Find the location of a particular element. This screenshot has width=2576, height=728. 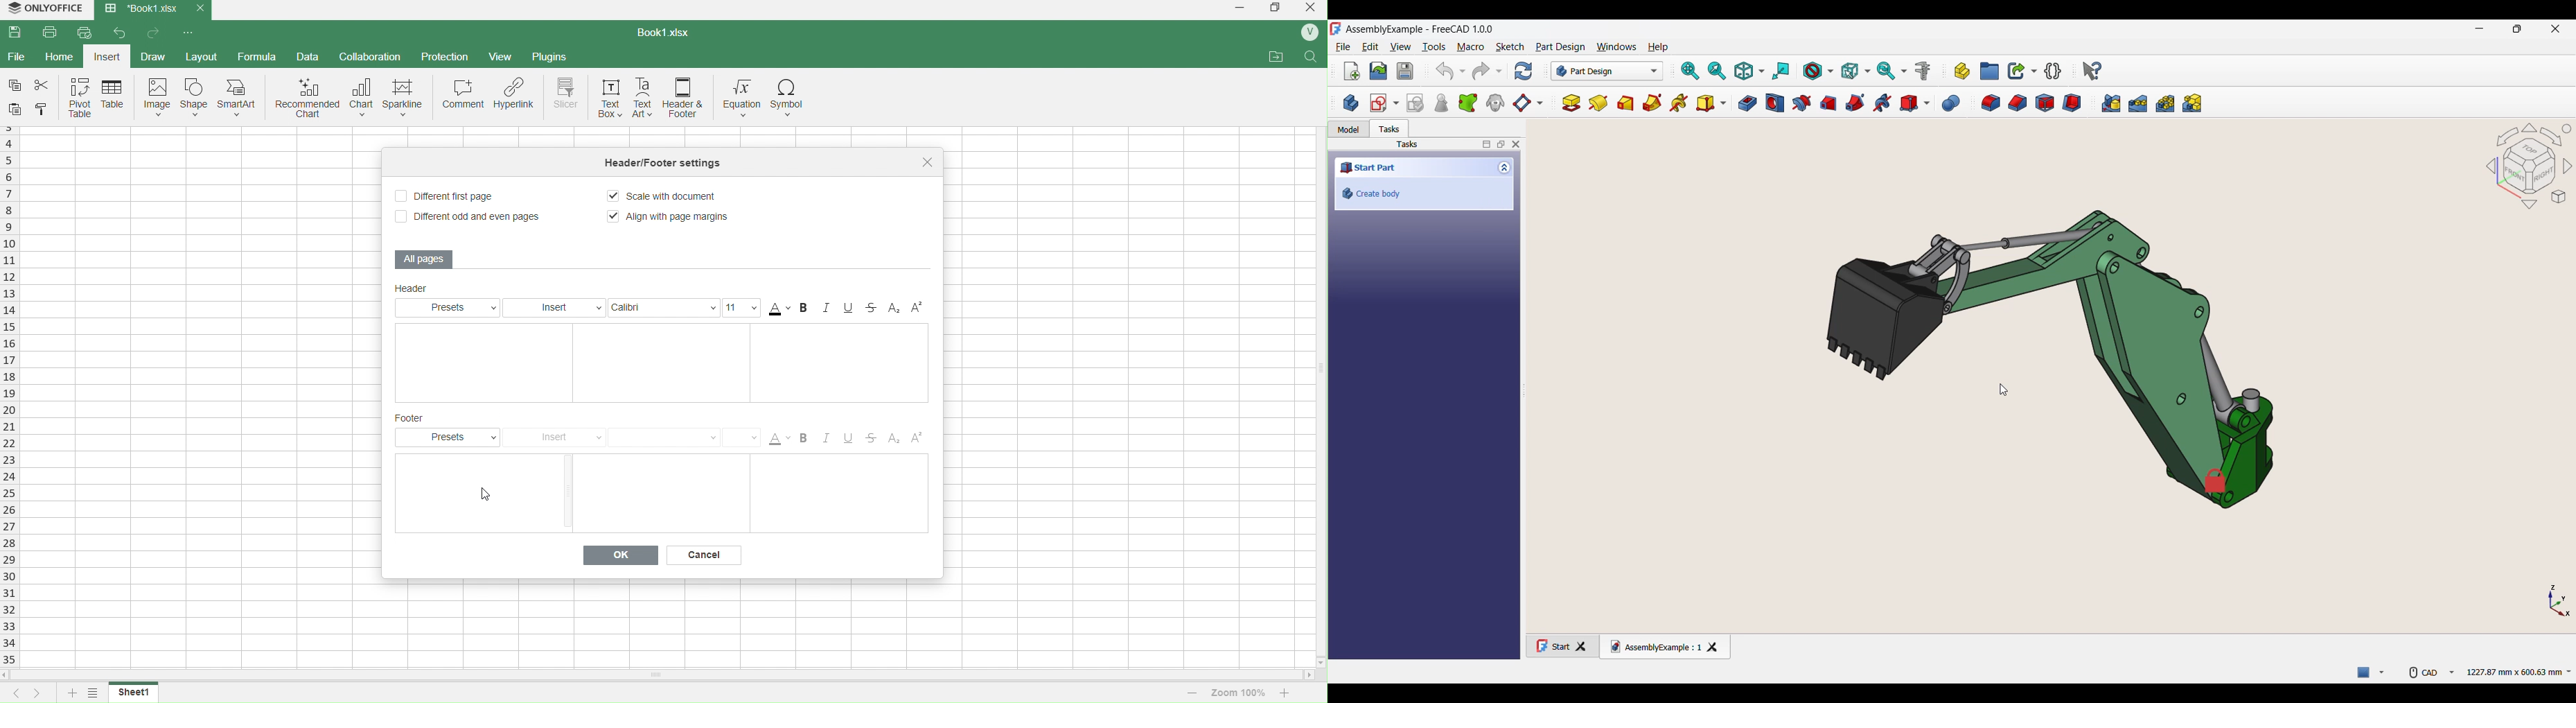

Revolution is located at coordinates (1597, 103).